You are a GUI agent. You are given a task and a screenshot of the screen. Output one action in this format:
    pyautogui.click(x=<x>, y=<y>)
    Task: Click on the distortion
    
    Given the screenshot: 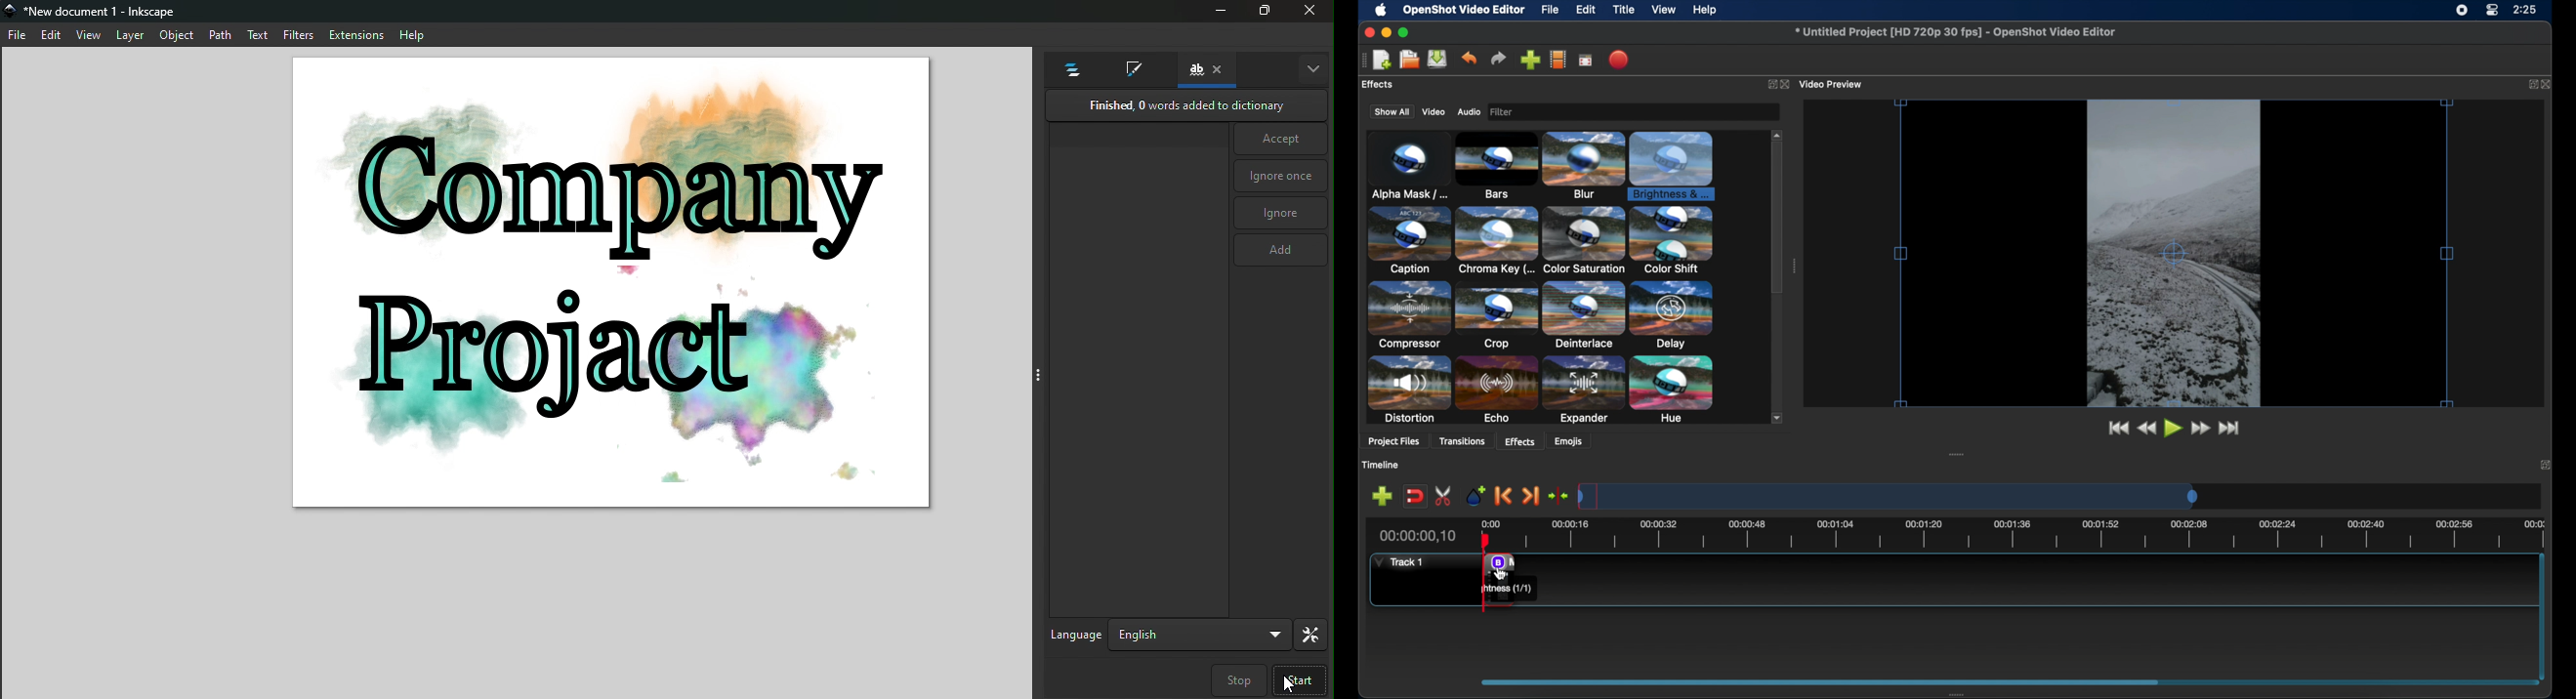 What is the action you would take?
    pyautogui.click(x=1409, y=390)
    